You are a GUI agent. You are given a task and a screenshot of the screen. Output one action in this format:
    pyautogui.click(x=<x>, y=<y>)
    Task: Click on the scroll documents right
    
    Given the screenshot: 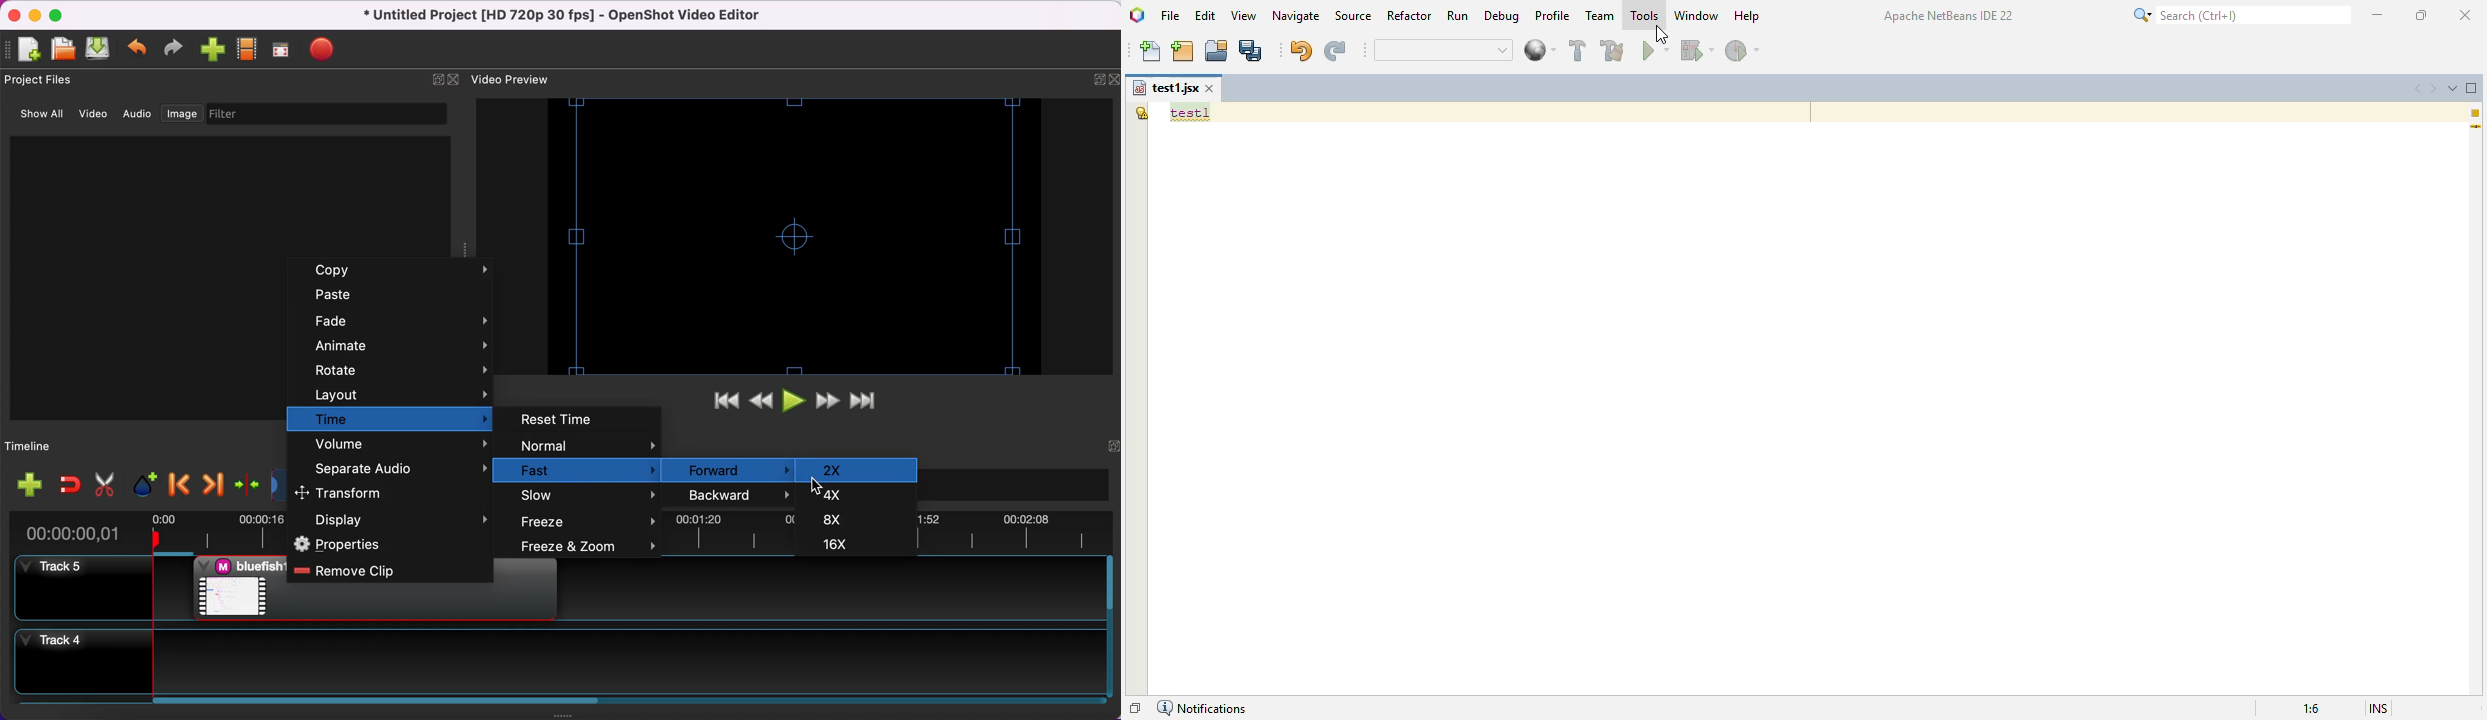 What is the action you would take?
    pyautogui.click(x=2436, y=89)
    